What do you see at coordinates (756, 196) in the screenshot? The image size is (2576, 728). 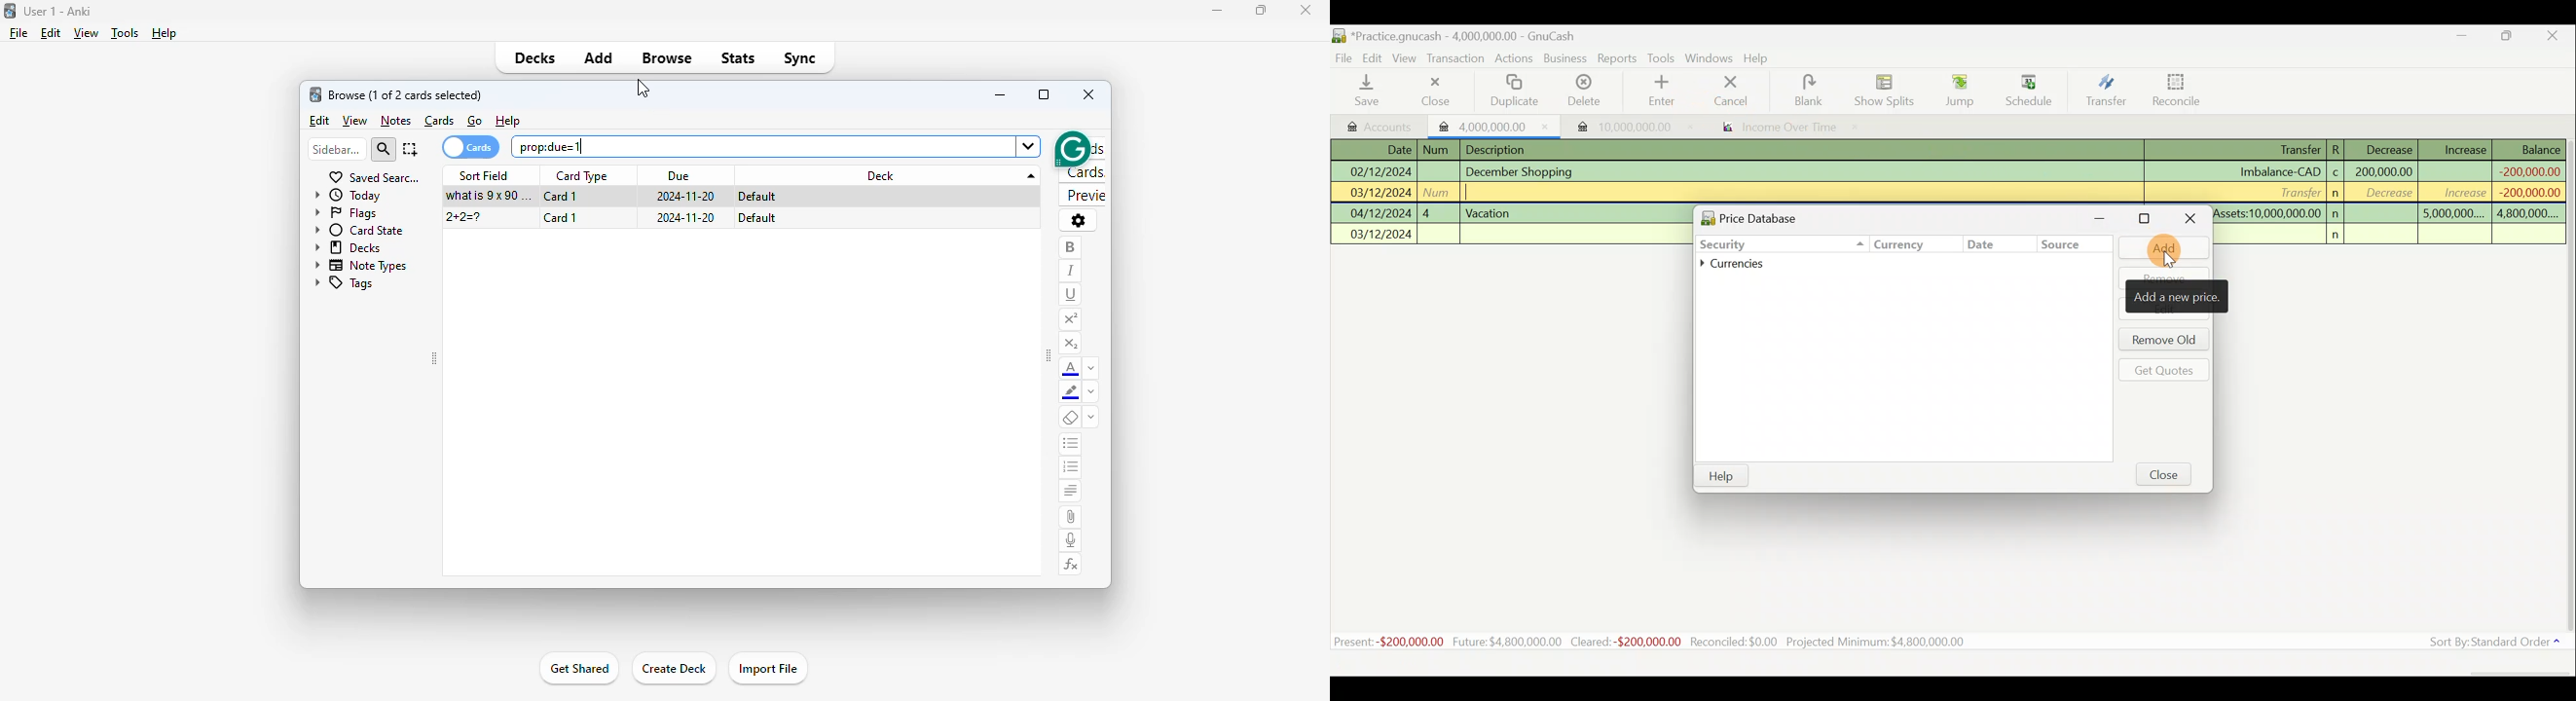 I see `default` at bounding box center [756, 196].